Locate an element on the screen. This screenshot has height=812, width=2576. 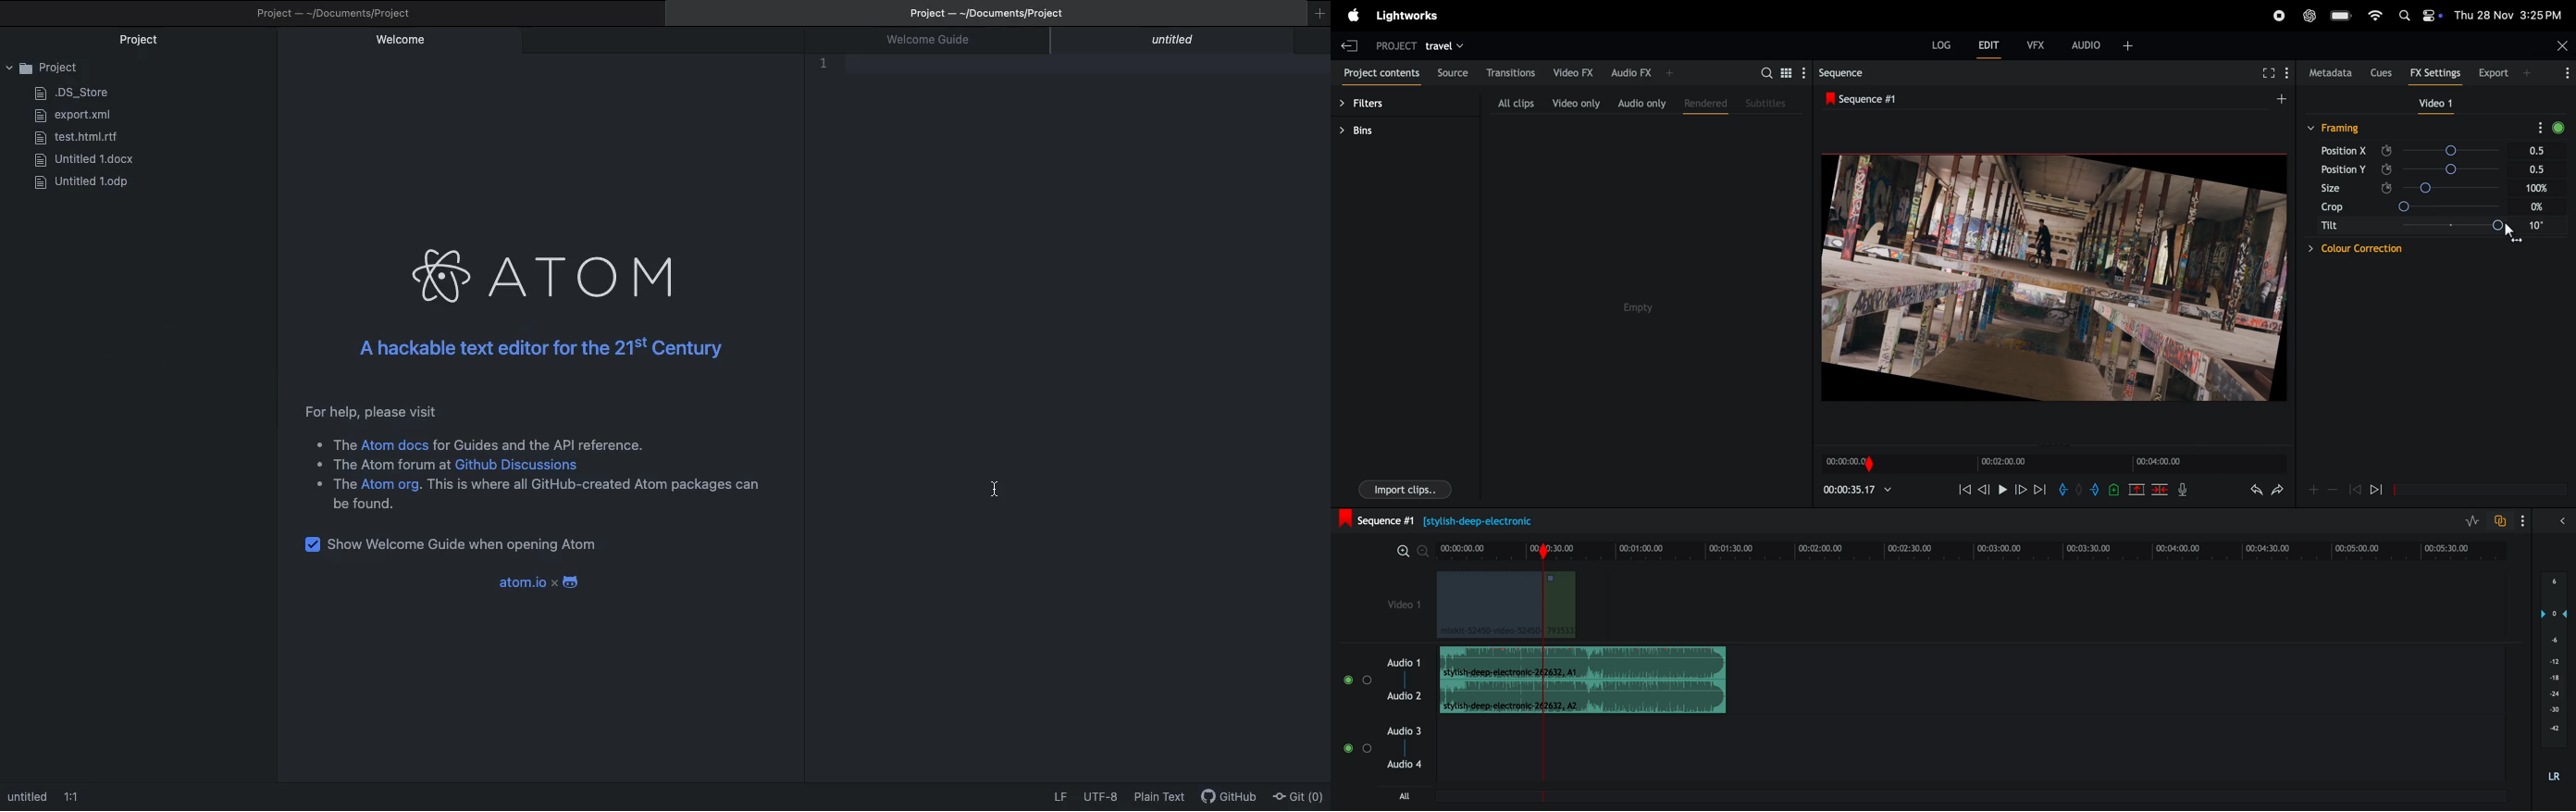
Enable/Disable keyframe is located at coordinates (2387, 151).